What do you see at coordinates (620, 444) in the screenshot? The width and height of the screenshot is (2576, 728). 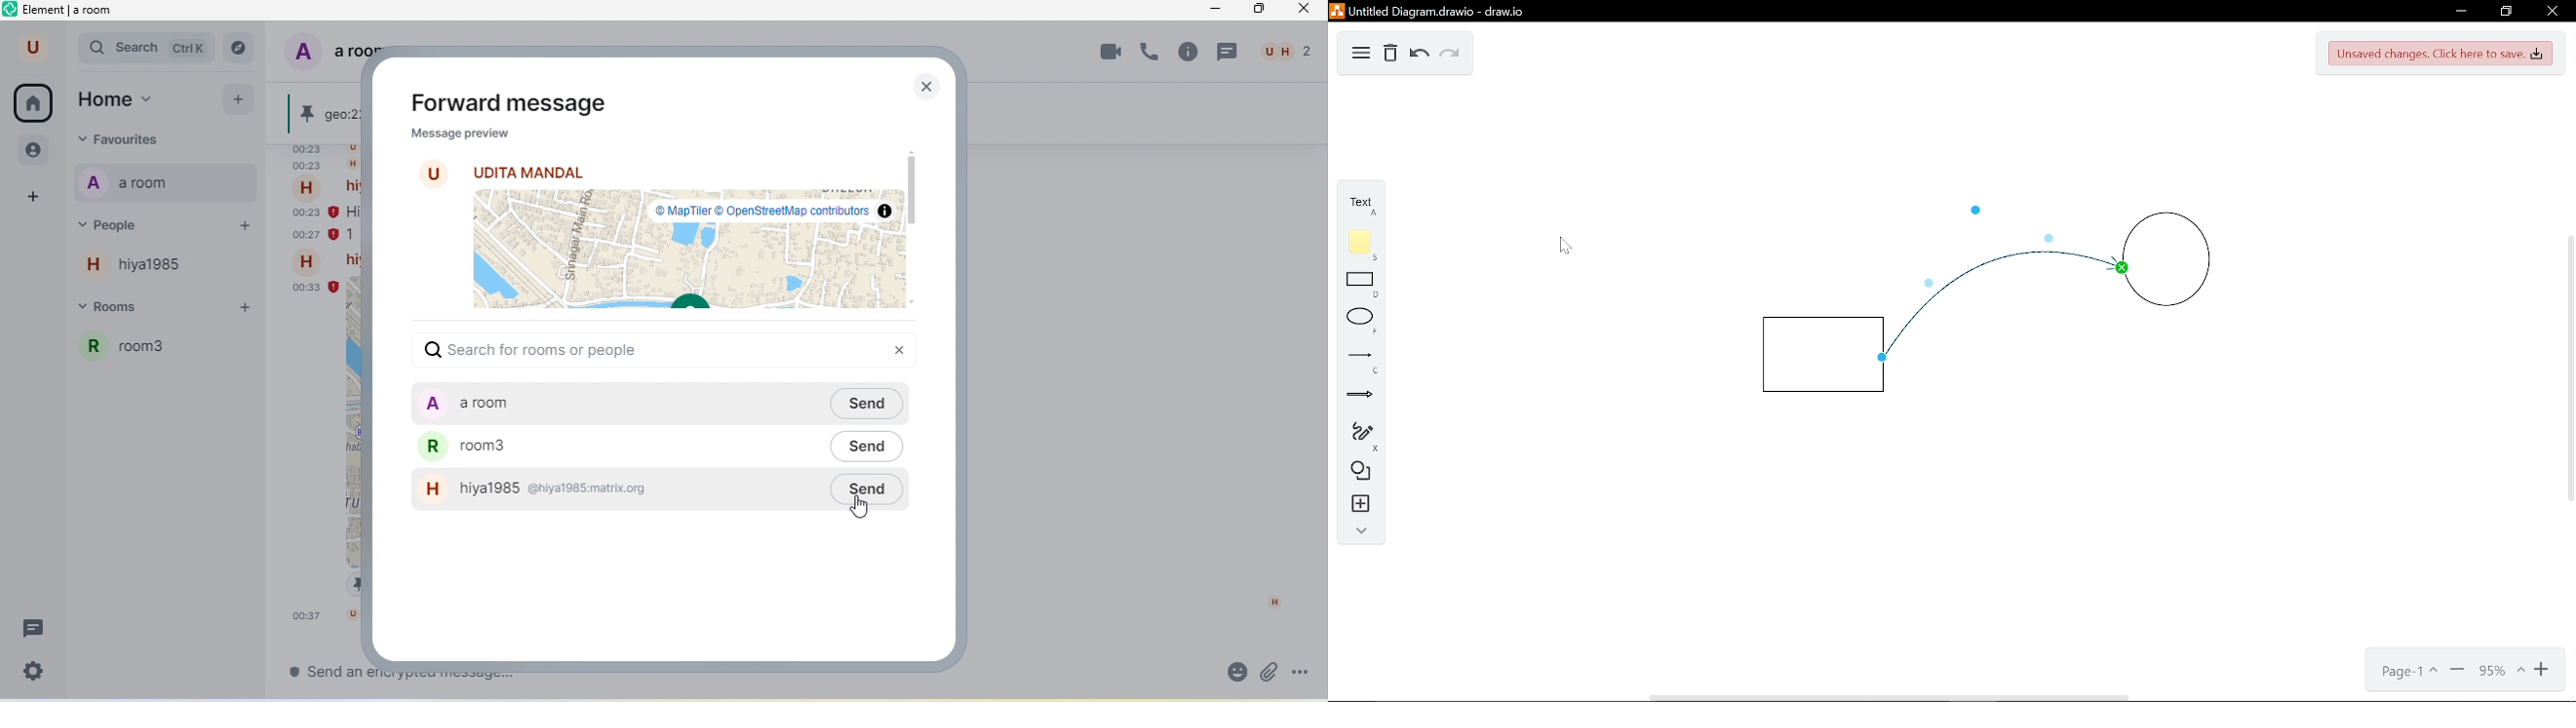 I see `room 3` at bounding box center [620, 444].